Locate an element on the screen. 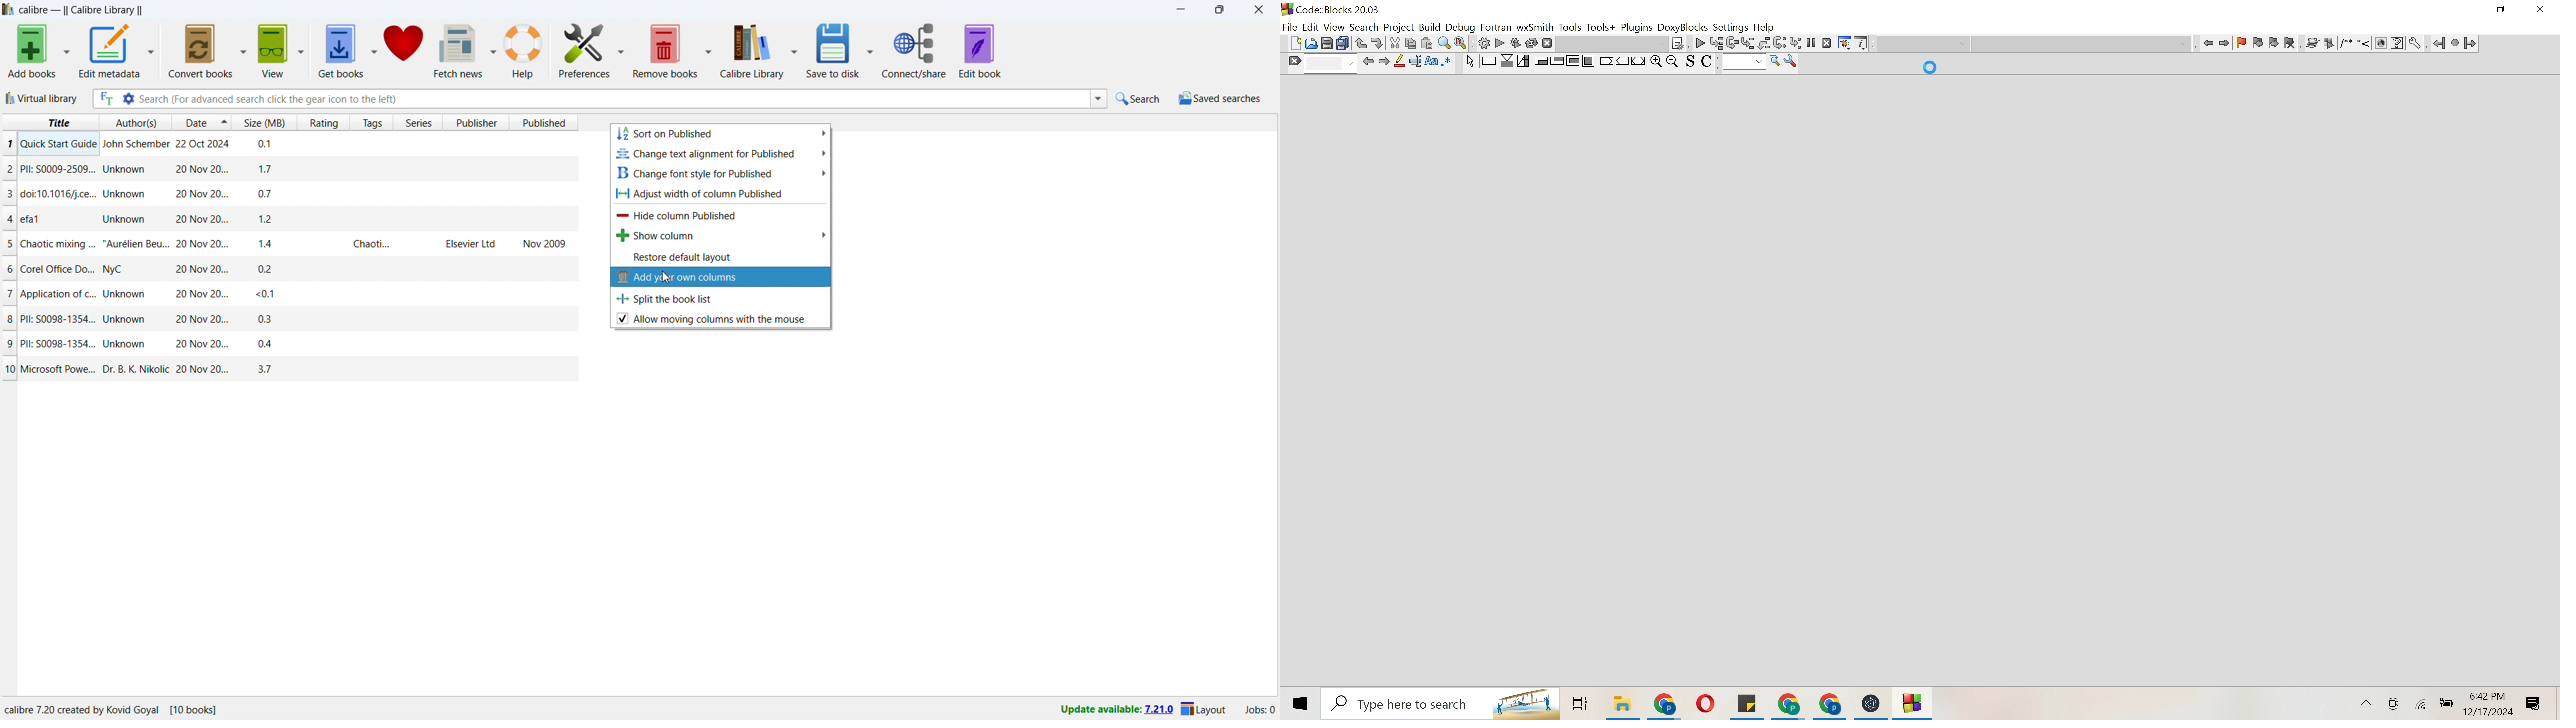  preferences is located at coordinates (583, 50).